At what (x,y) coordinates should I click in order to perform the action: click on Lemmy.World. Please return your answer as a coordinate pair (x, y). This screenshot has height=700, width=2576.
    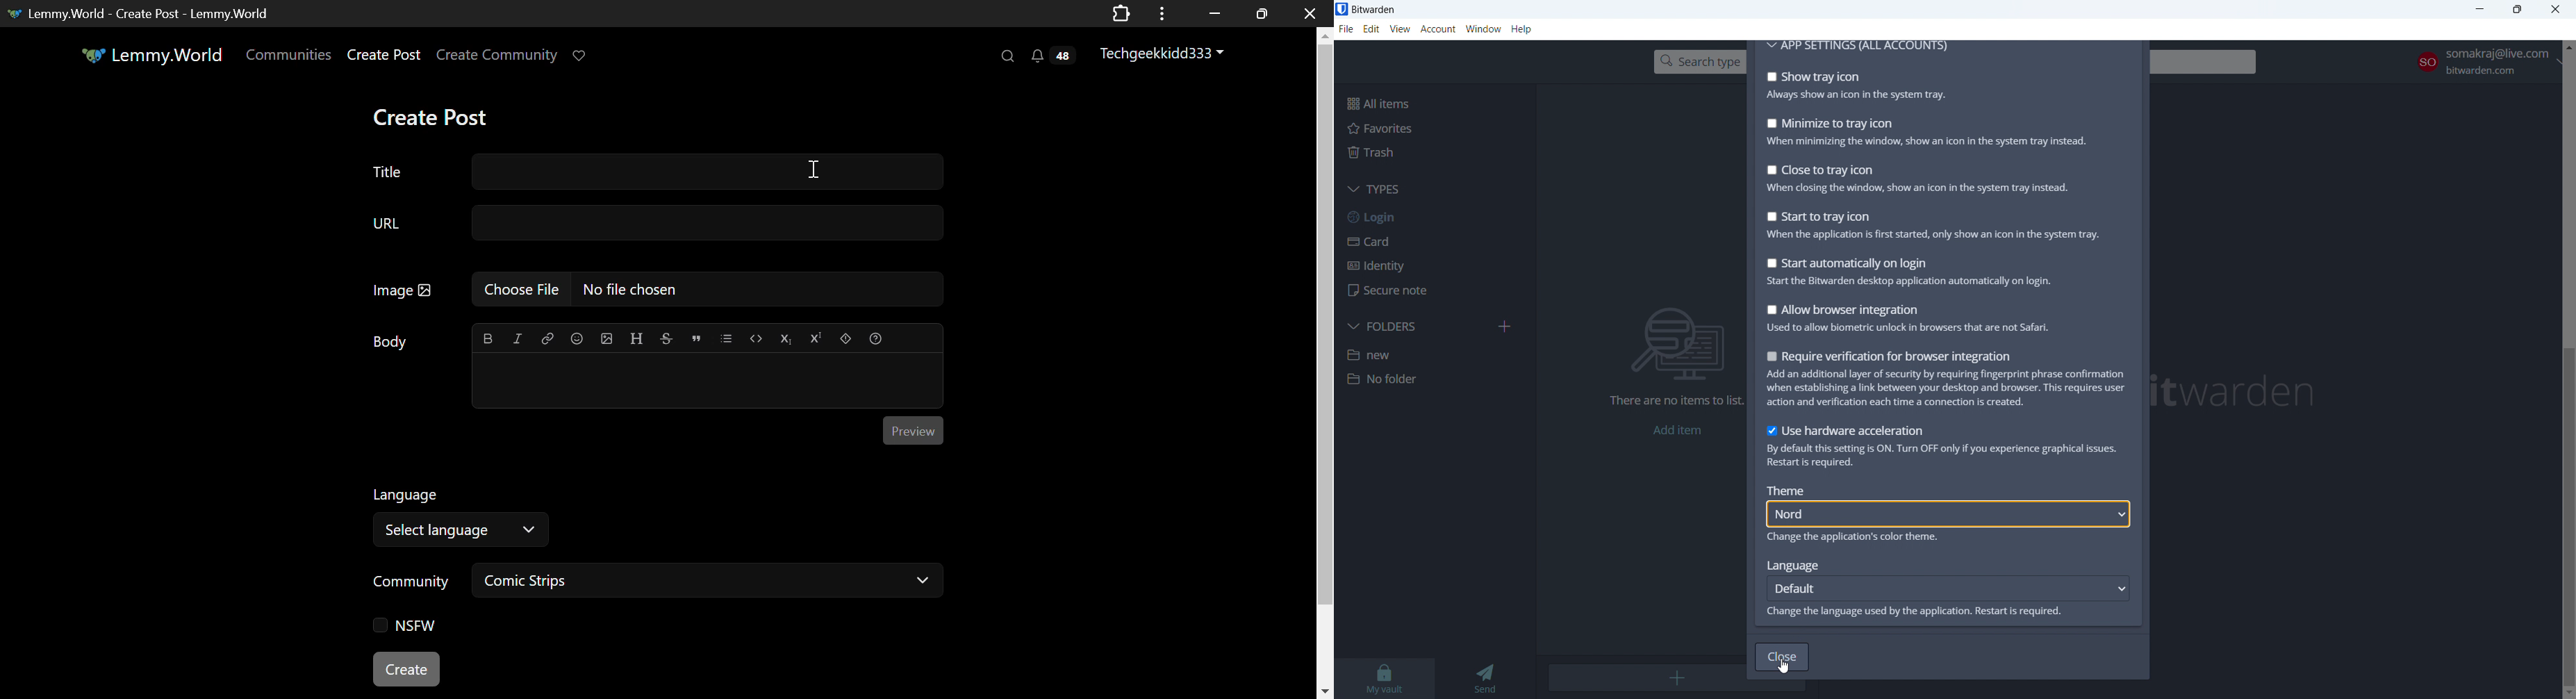
    Looking at the image, I should click on (151, 58).